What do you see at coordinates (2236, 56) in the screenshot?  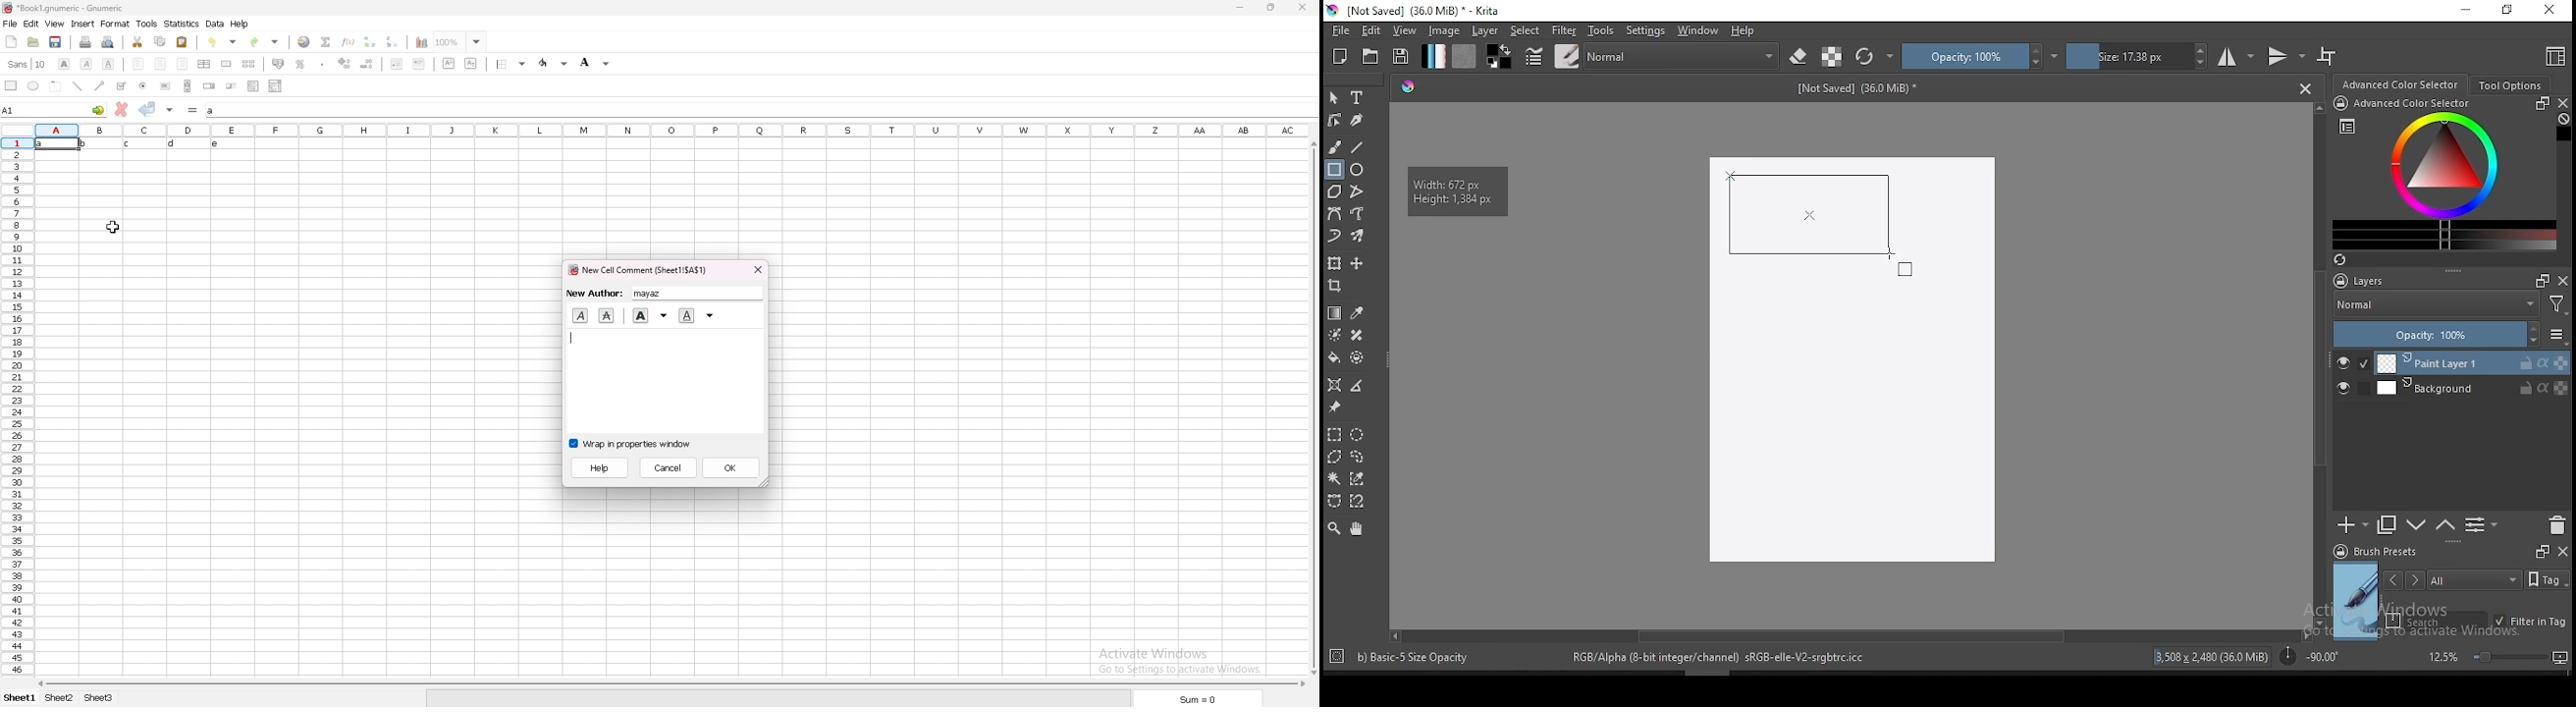 I see `horizontal mirror tool` at bounding box center [2236, 56].